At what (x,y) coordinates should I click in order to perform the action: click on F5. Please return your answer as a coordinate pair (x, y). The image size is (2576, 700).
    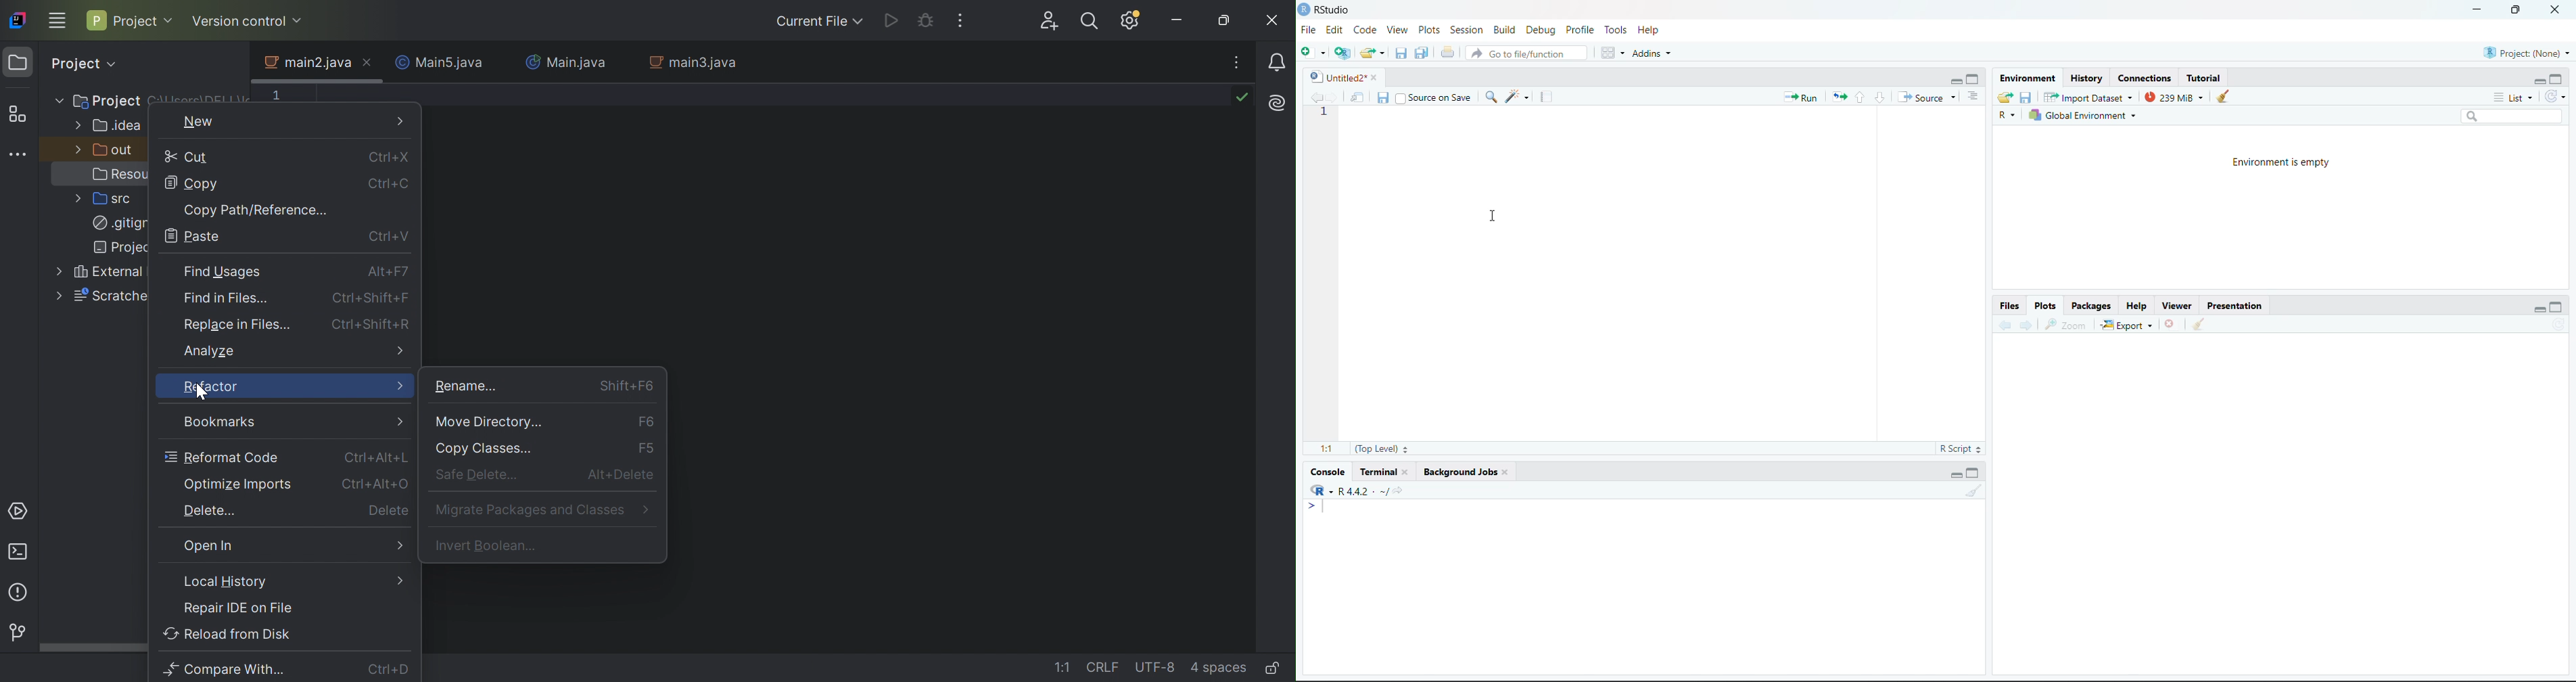
    Looking at the image, I should click on (647, 449).